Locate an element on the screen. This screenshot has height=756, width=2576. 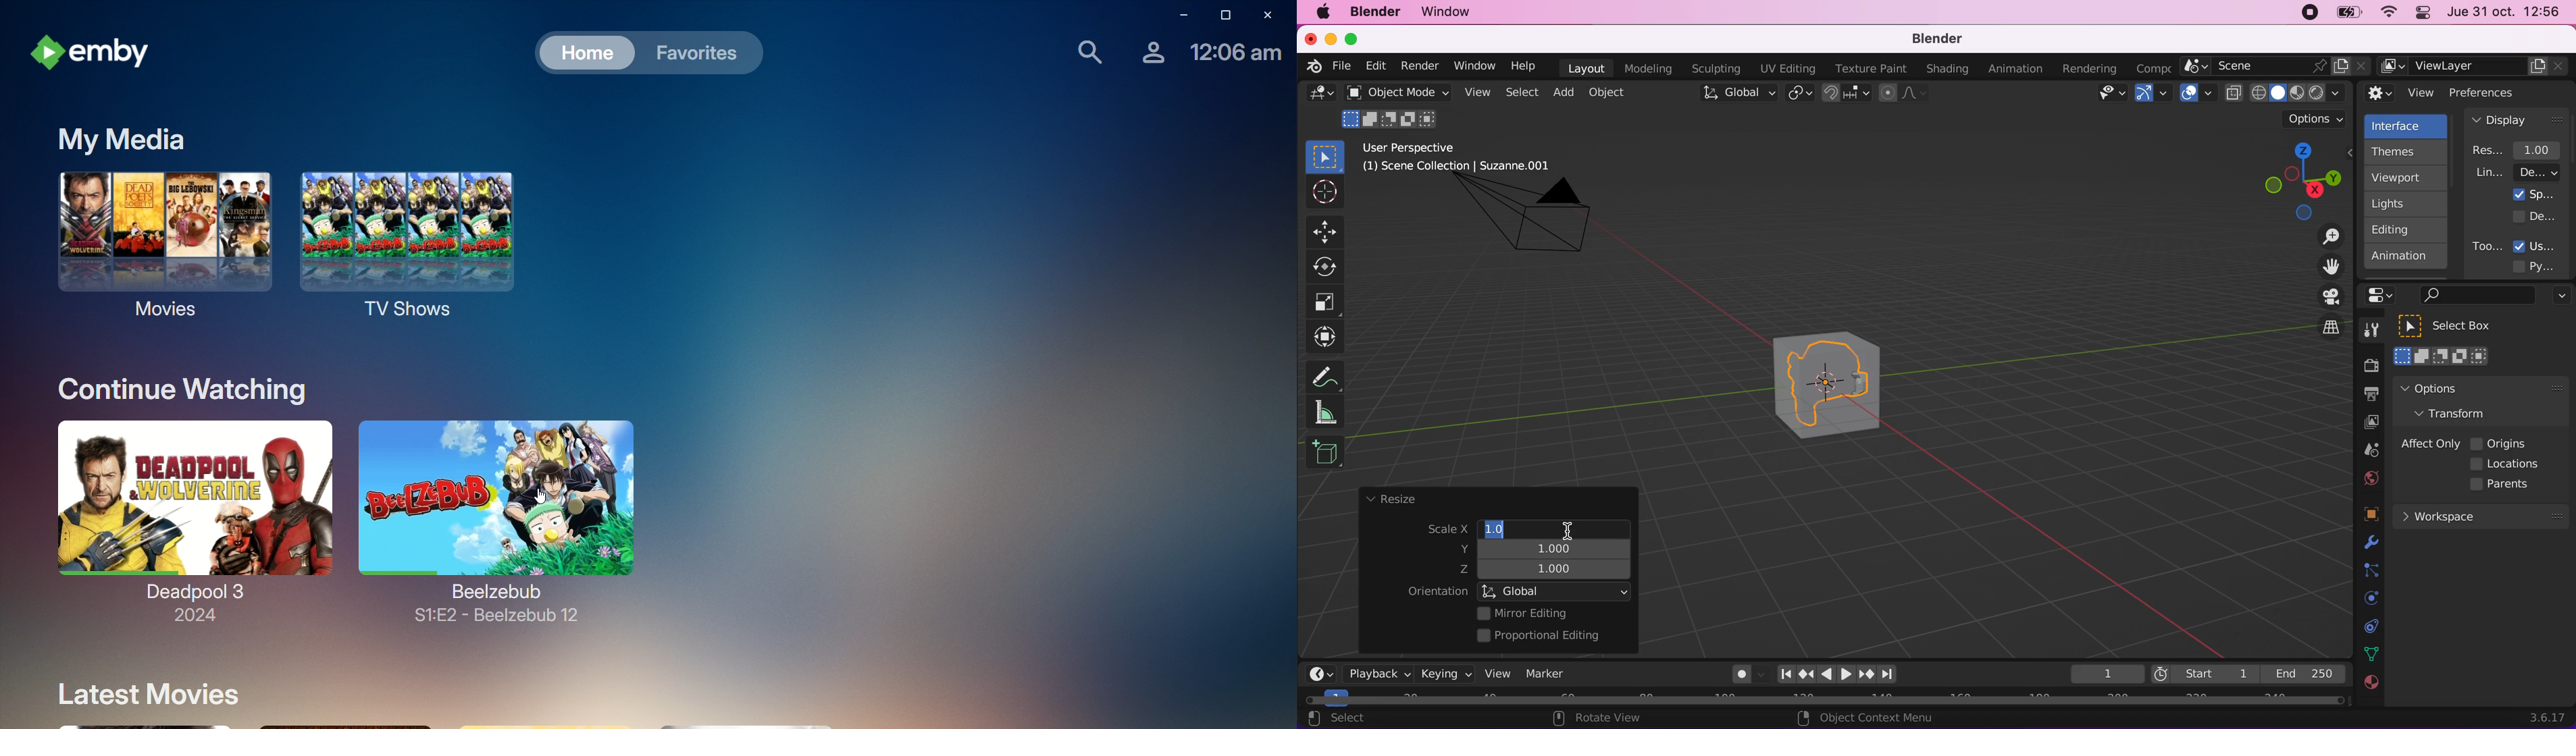
Home is located at coordinates (581, 52).